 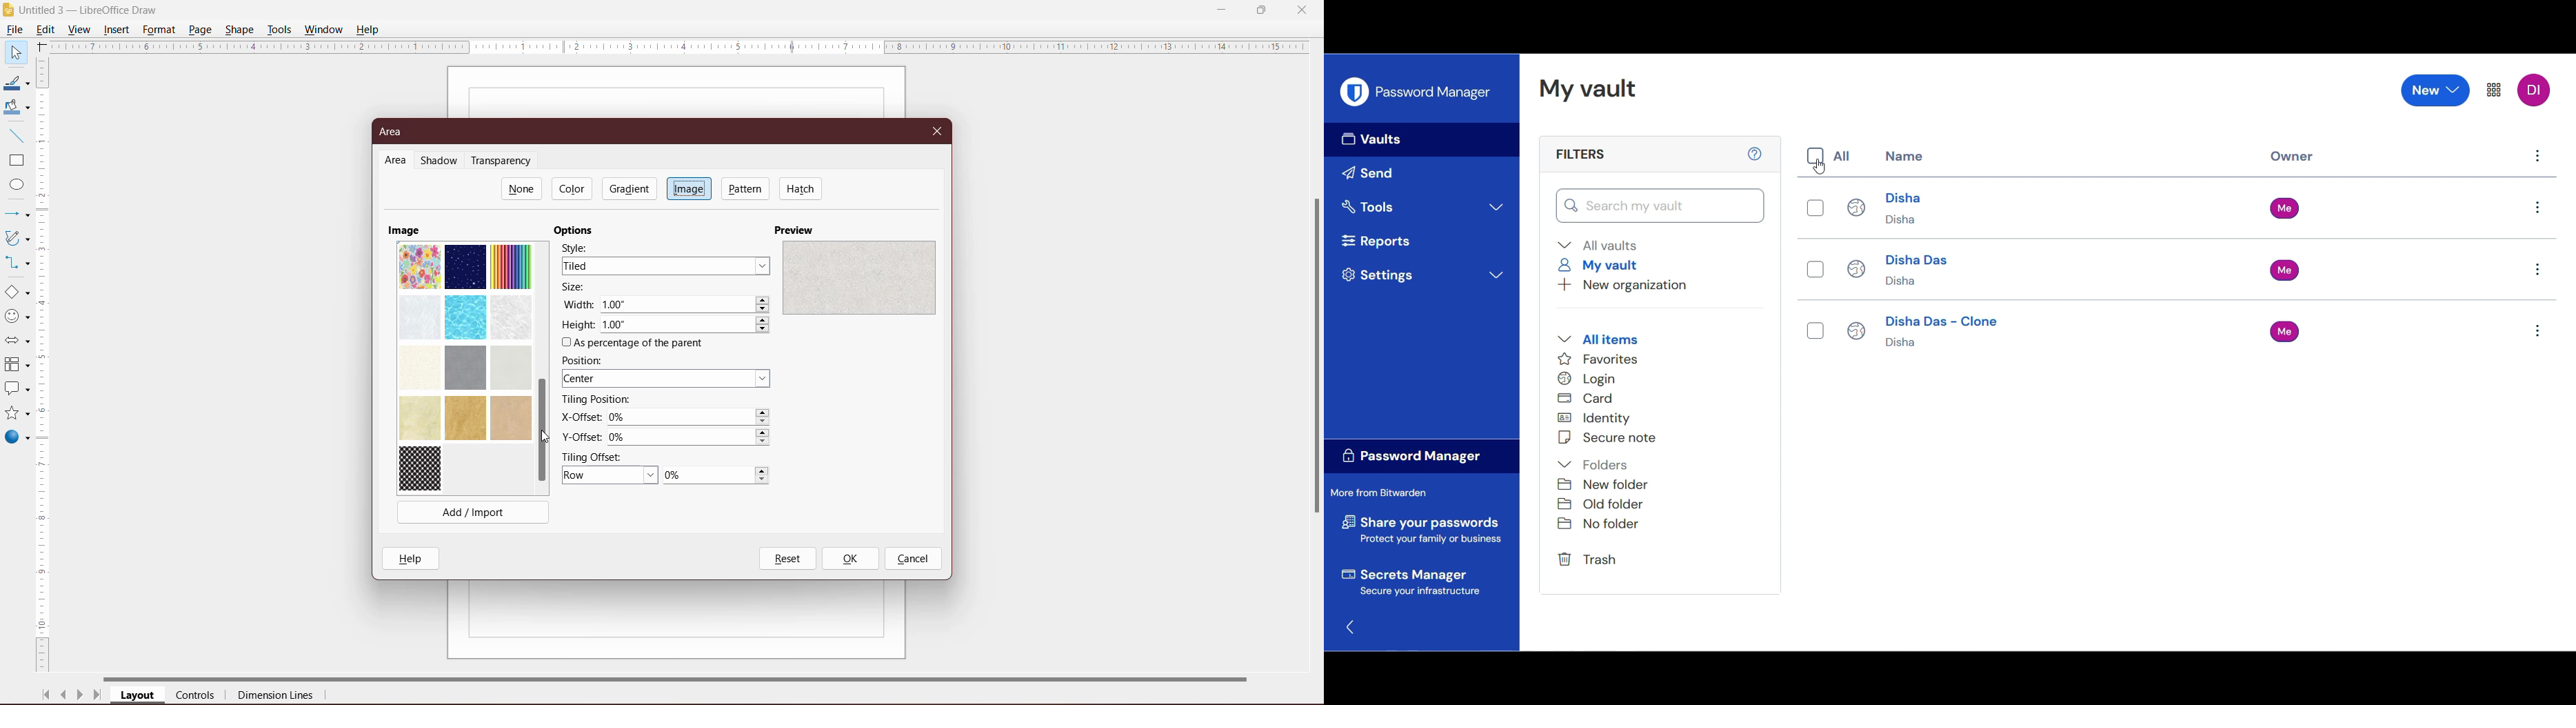 I want to click on Old folder, so click(x=1602, y=504).